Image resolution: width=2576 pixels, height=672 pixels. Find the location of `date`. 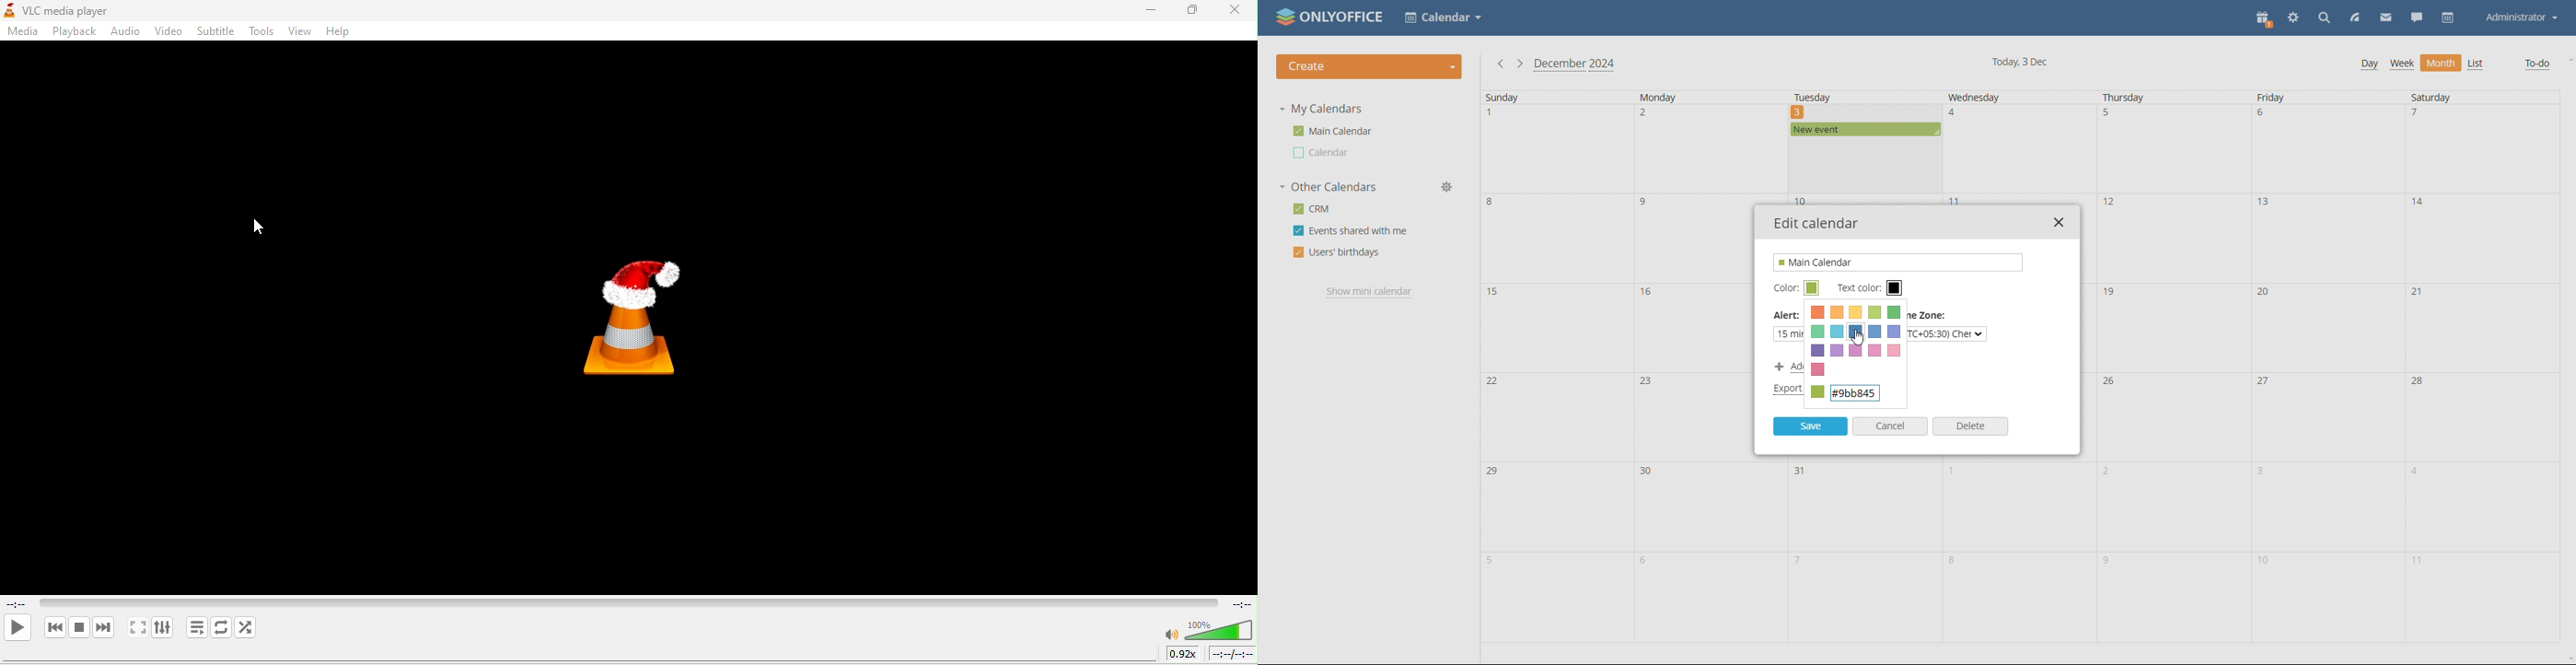

date is located at coordinates (2482, 507).